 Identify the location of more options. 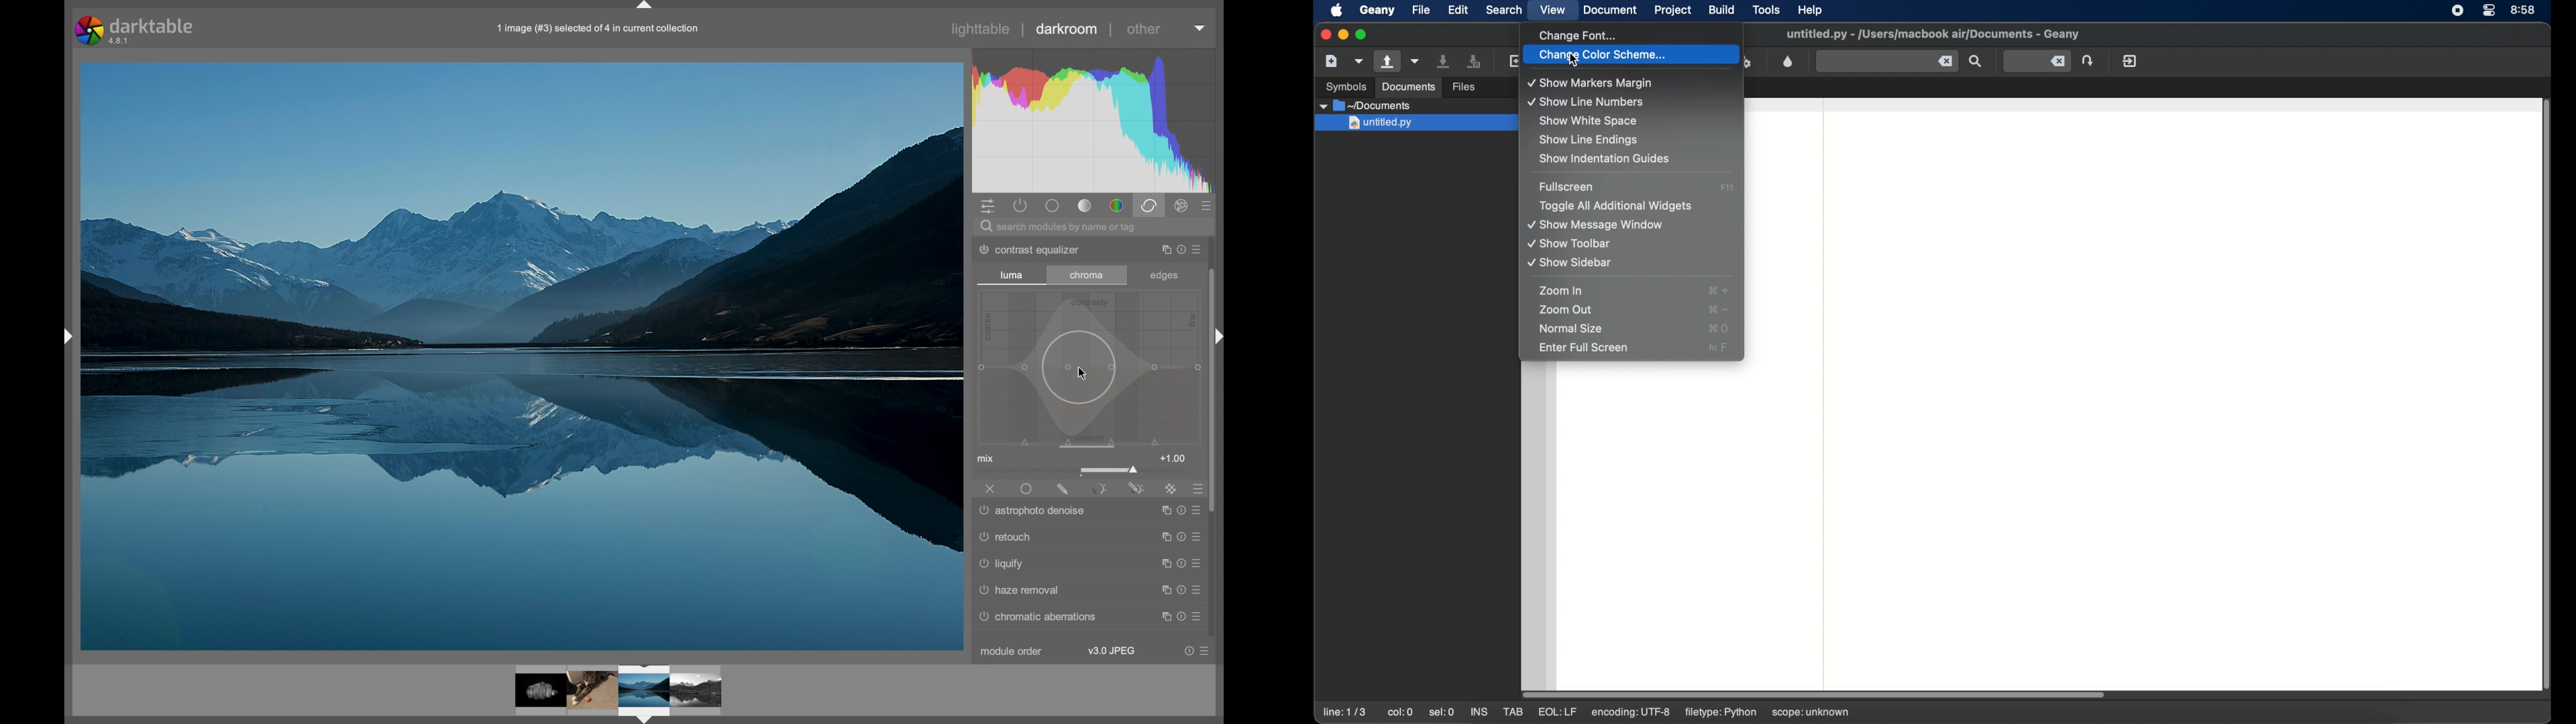
(1174, 591).